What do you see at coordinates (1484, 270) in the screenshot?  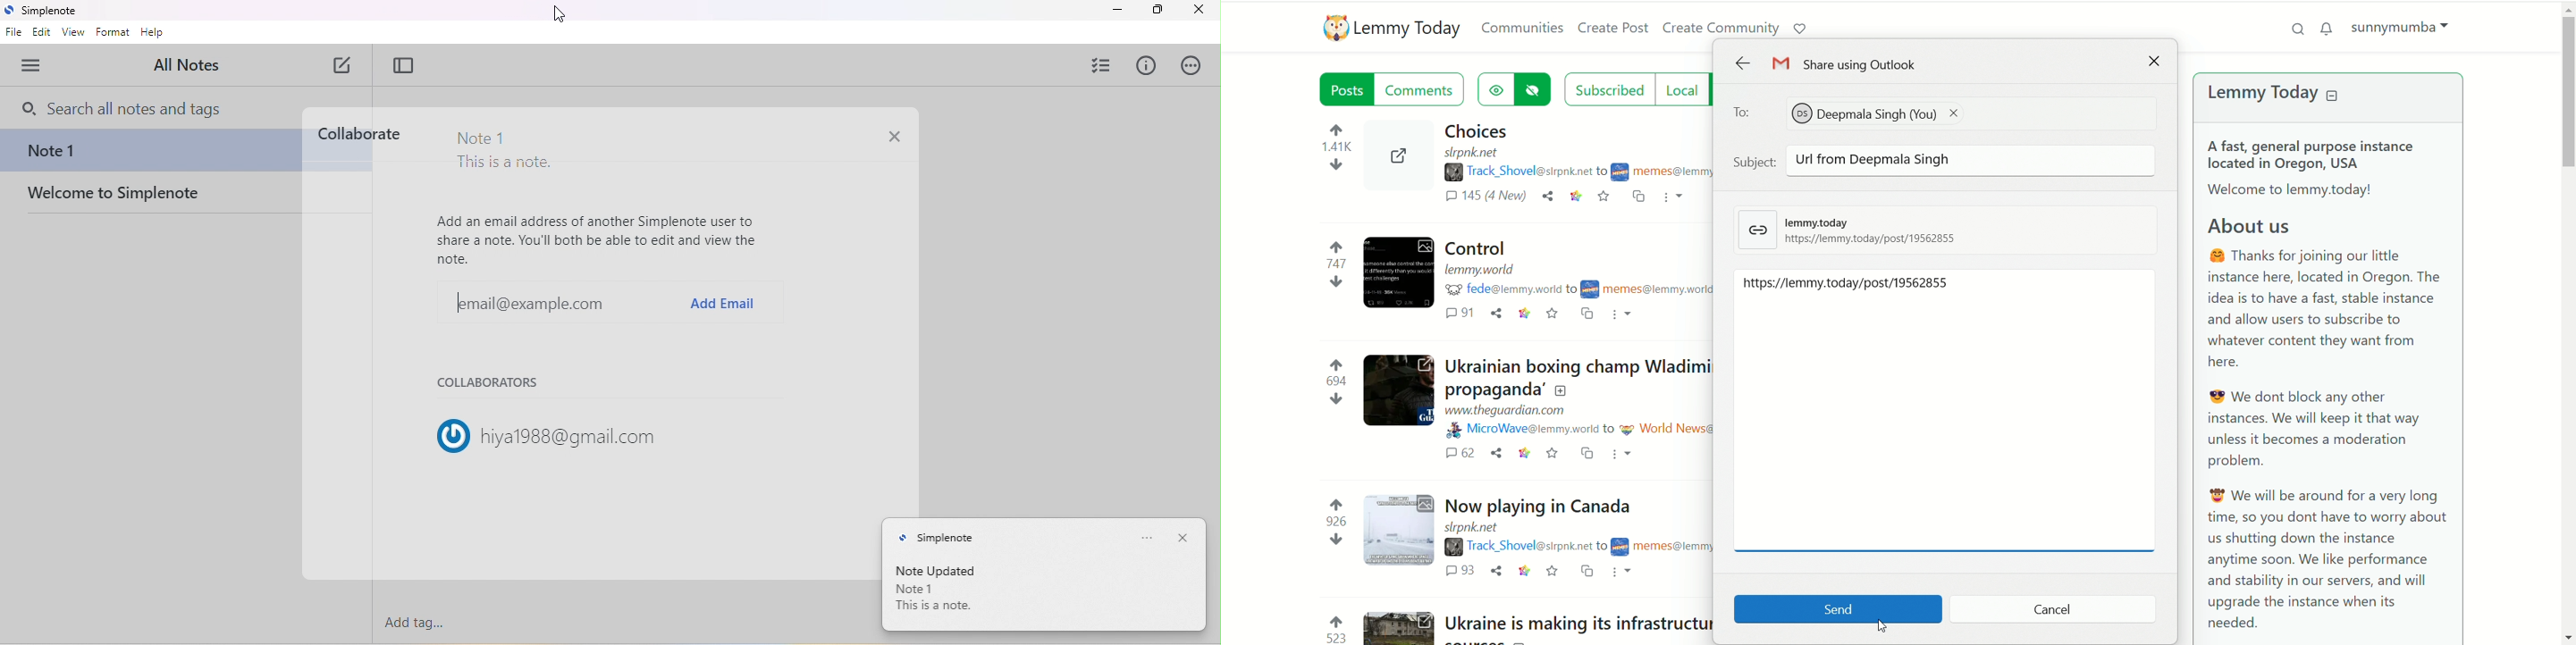 I see `URL` at bounding box center [1484, 270].